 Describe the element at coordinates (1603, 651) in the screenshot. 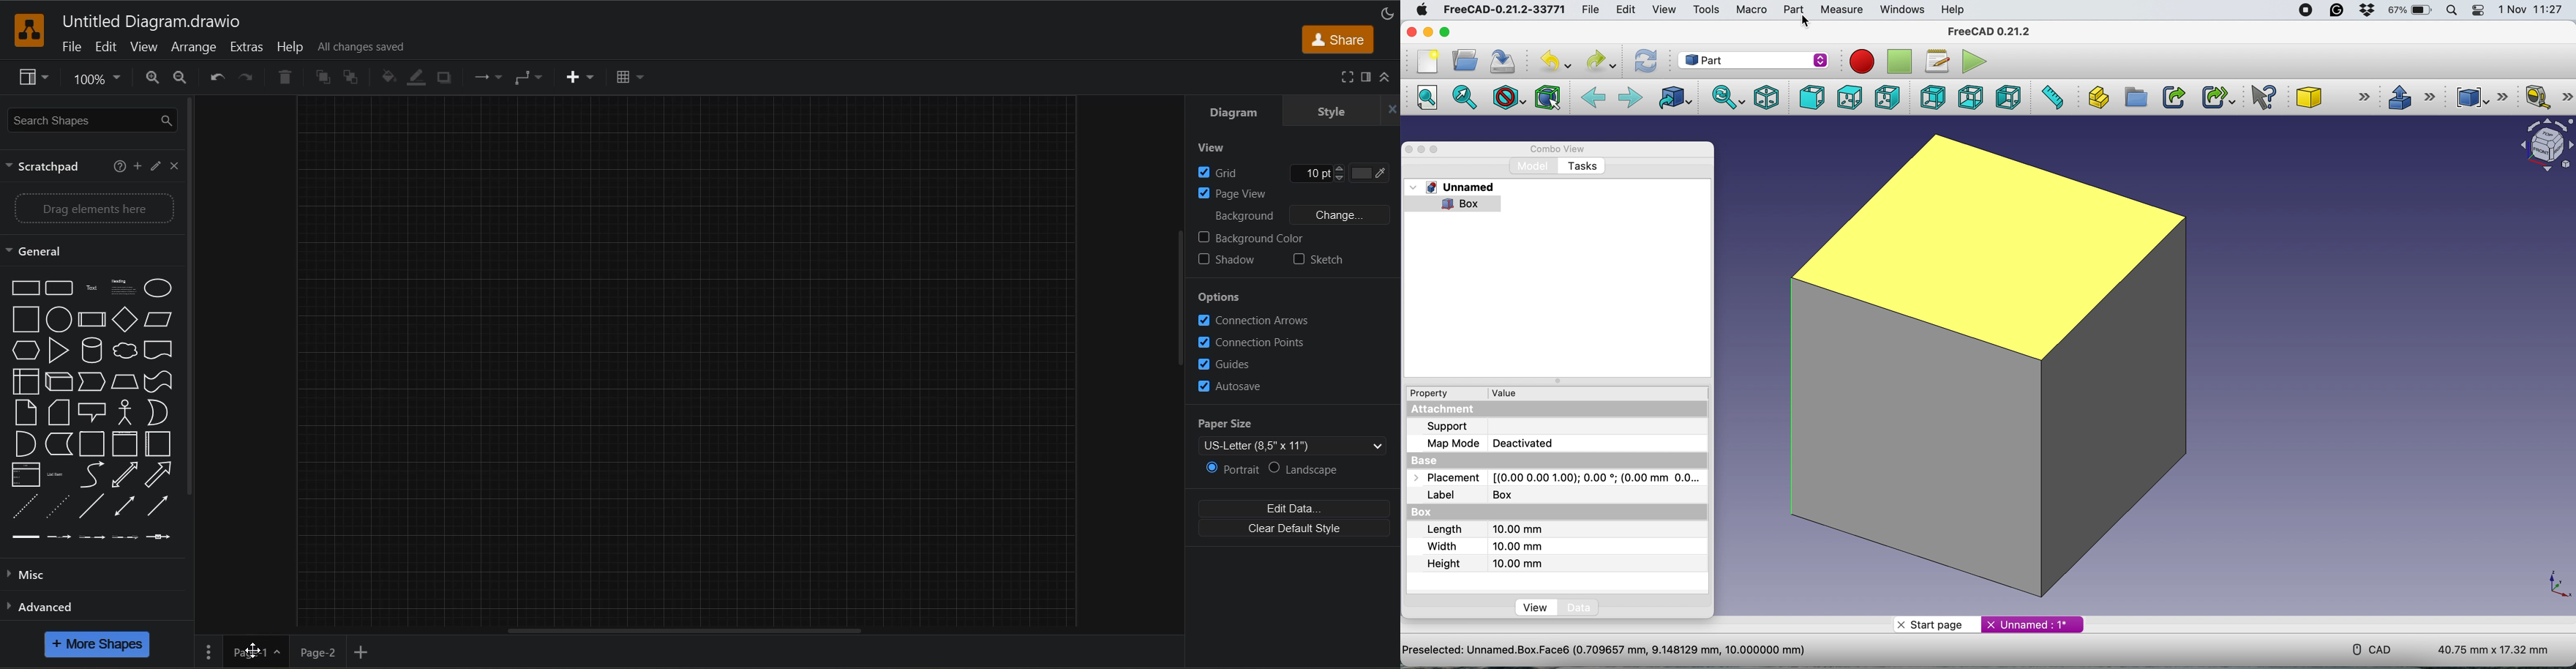

I see `project name - Preselected: Unnamed.Box.Face6 (0.709657 mm, 9.148129 mm, 10.000000 mm)` at that location.